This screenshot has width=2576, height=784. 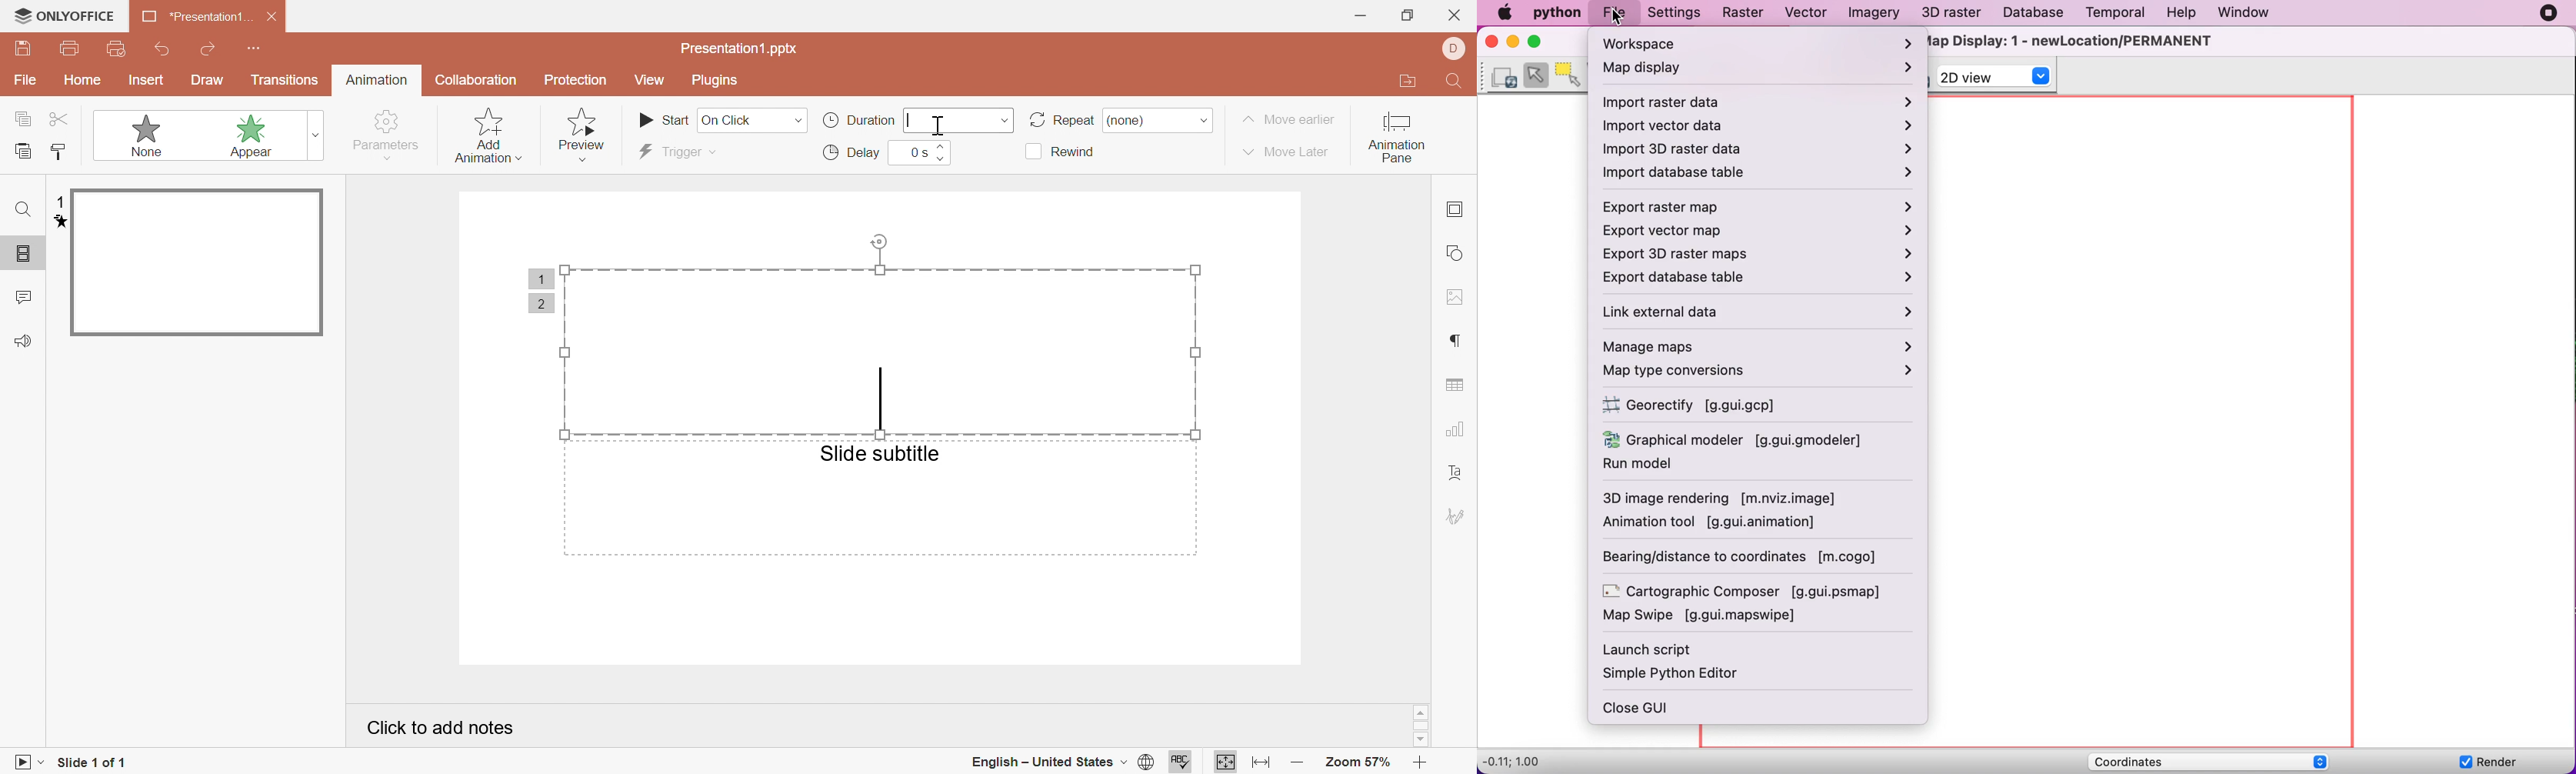 I want to click on appear, so click(x=242, y=136).